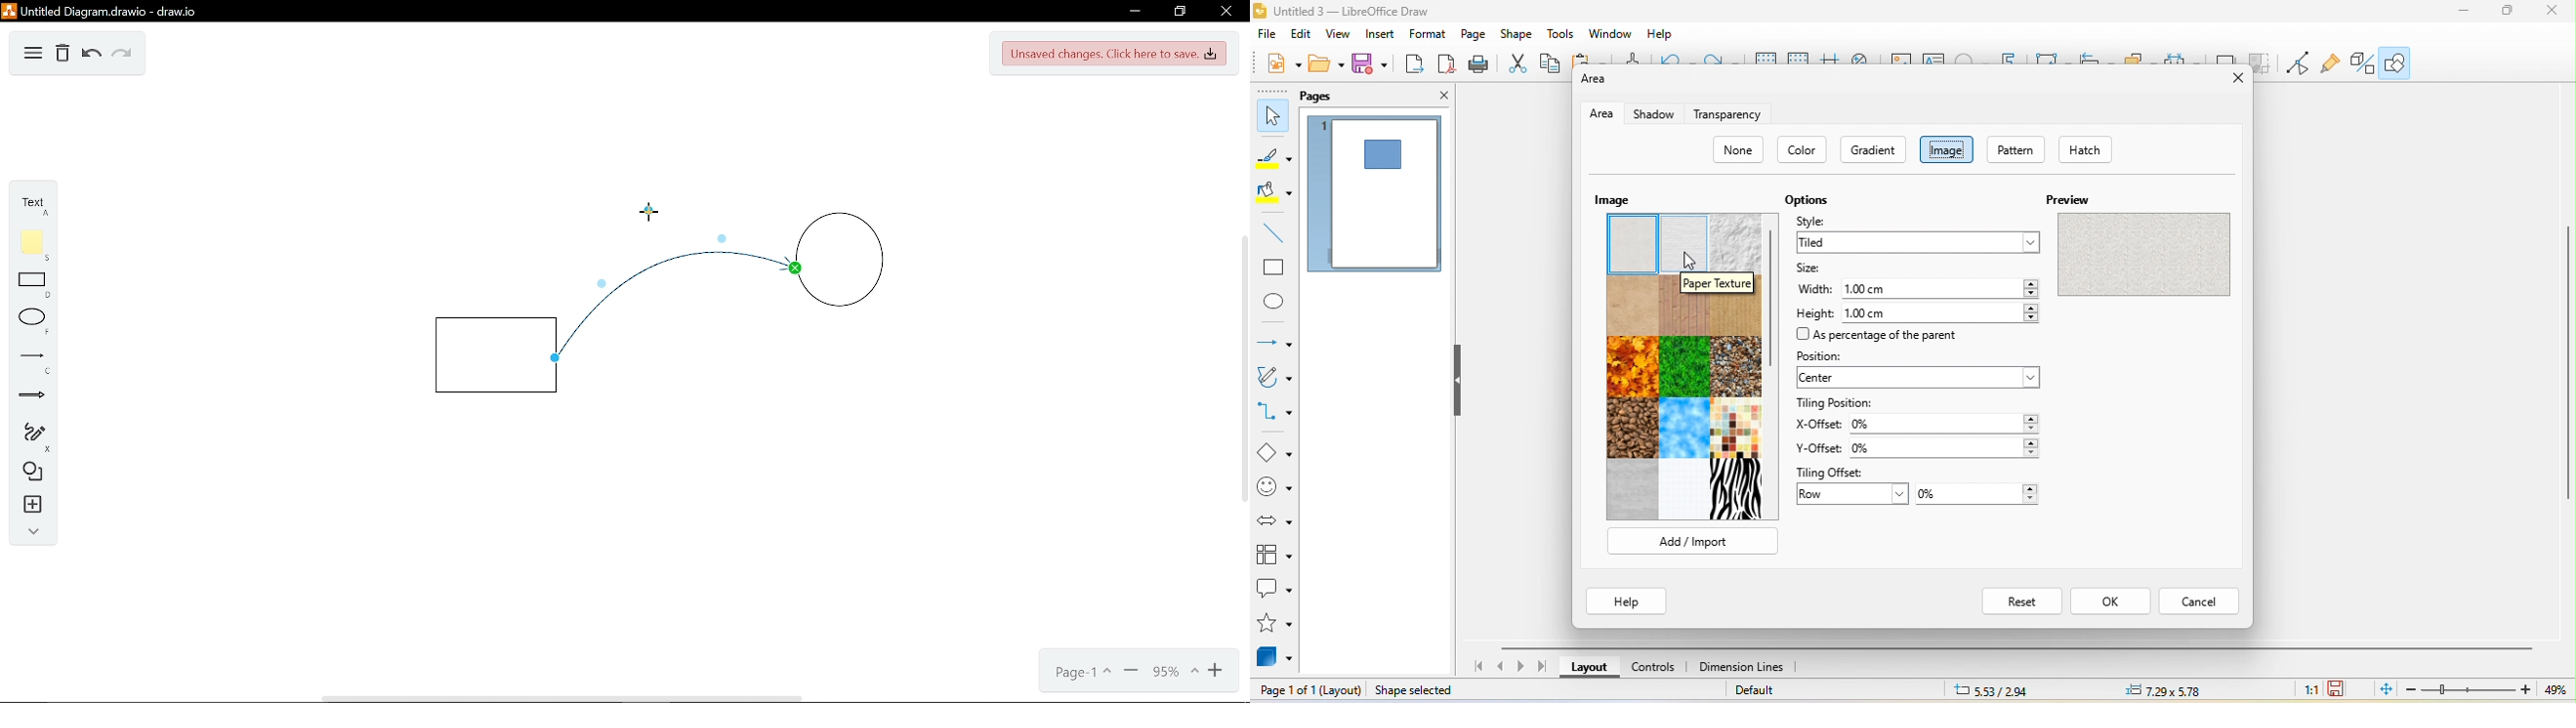  What do you see at coordinates (28, 285) in the screenshot?
I see `Rectangle` at bounding box center [28, 285].